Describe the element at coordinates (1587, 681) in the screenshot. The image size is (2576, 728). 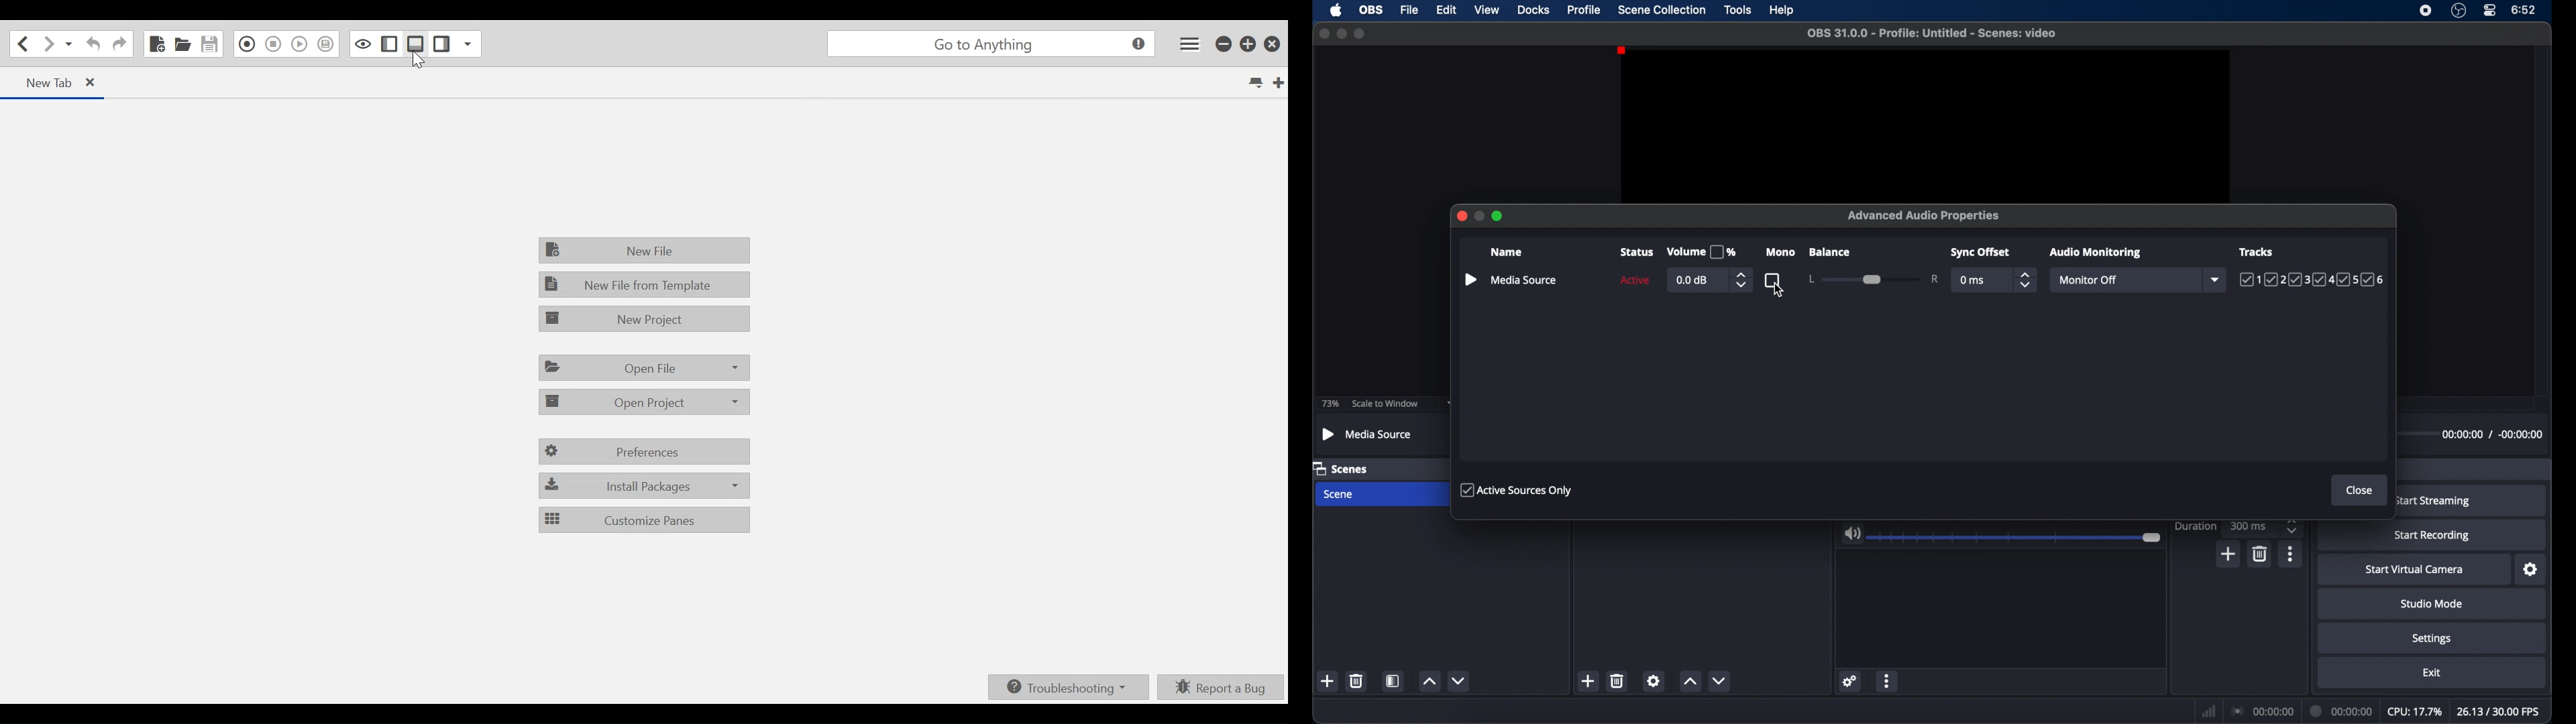
I see `add` at that location.